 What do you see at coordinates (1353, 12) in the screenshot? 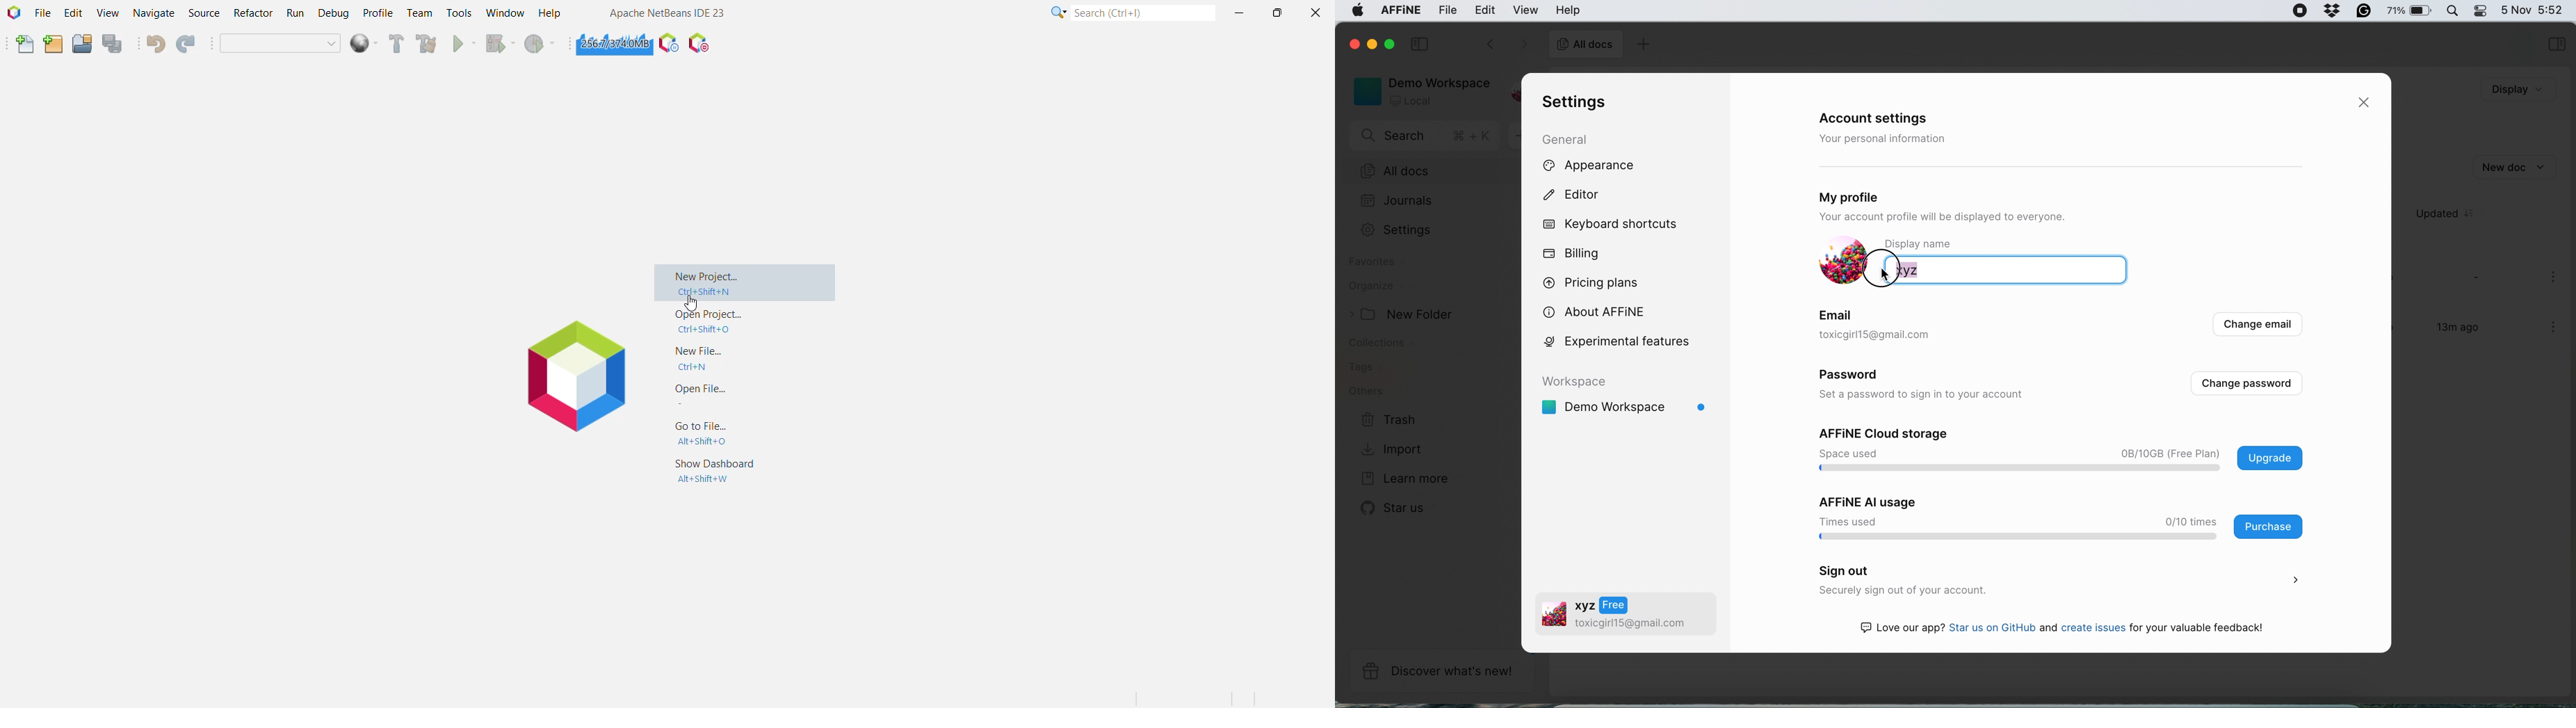
I see `system logo` at bounding box center [1353, 12].